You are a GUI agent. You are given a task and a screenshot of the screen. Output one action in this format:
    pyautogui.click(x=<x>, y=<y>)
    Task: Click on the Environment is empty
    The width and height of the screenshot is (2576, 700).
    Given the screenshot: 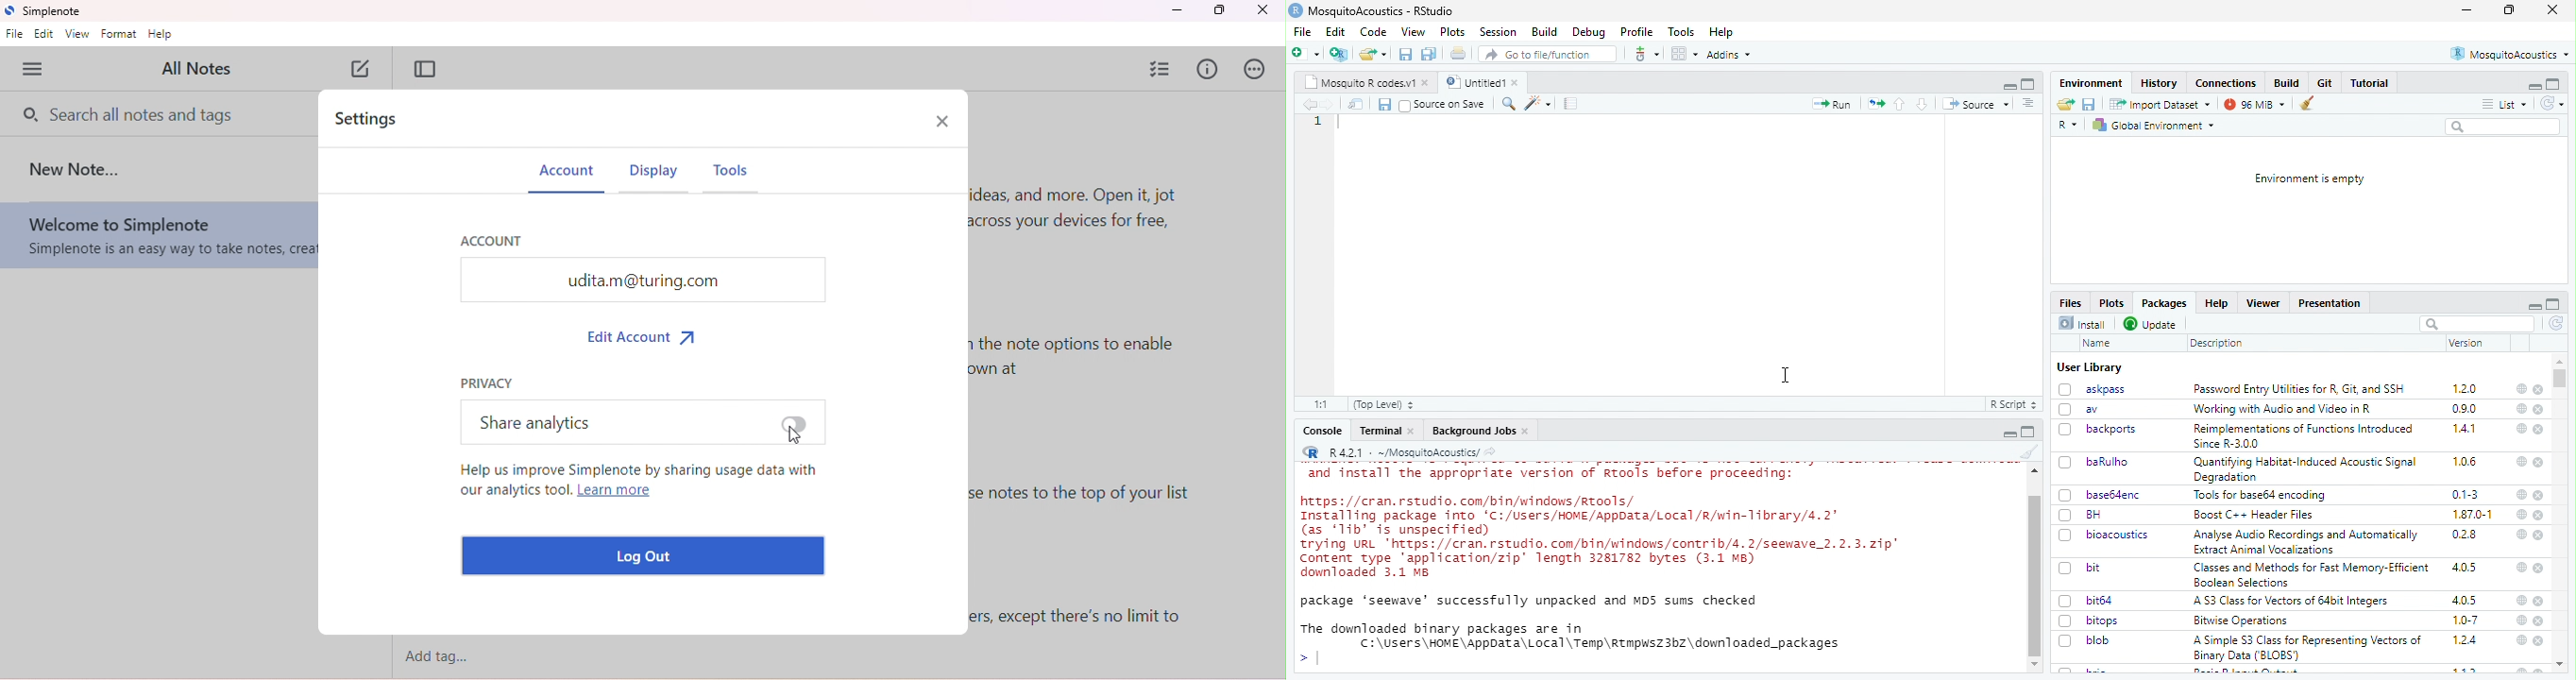 What is the action you would take?
    pyautogui.click(x=2311, y=179)
    